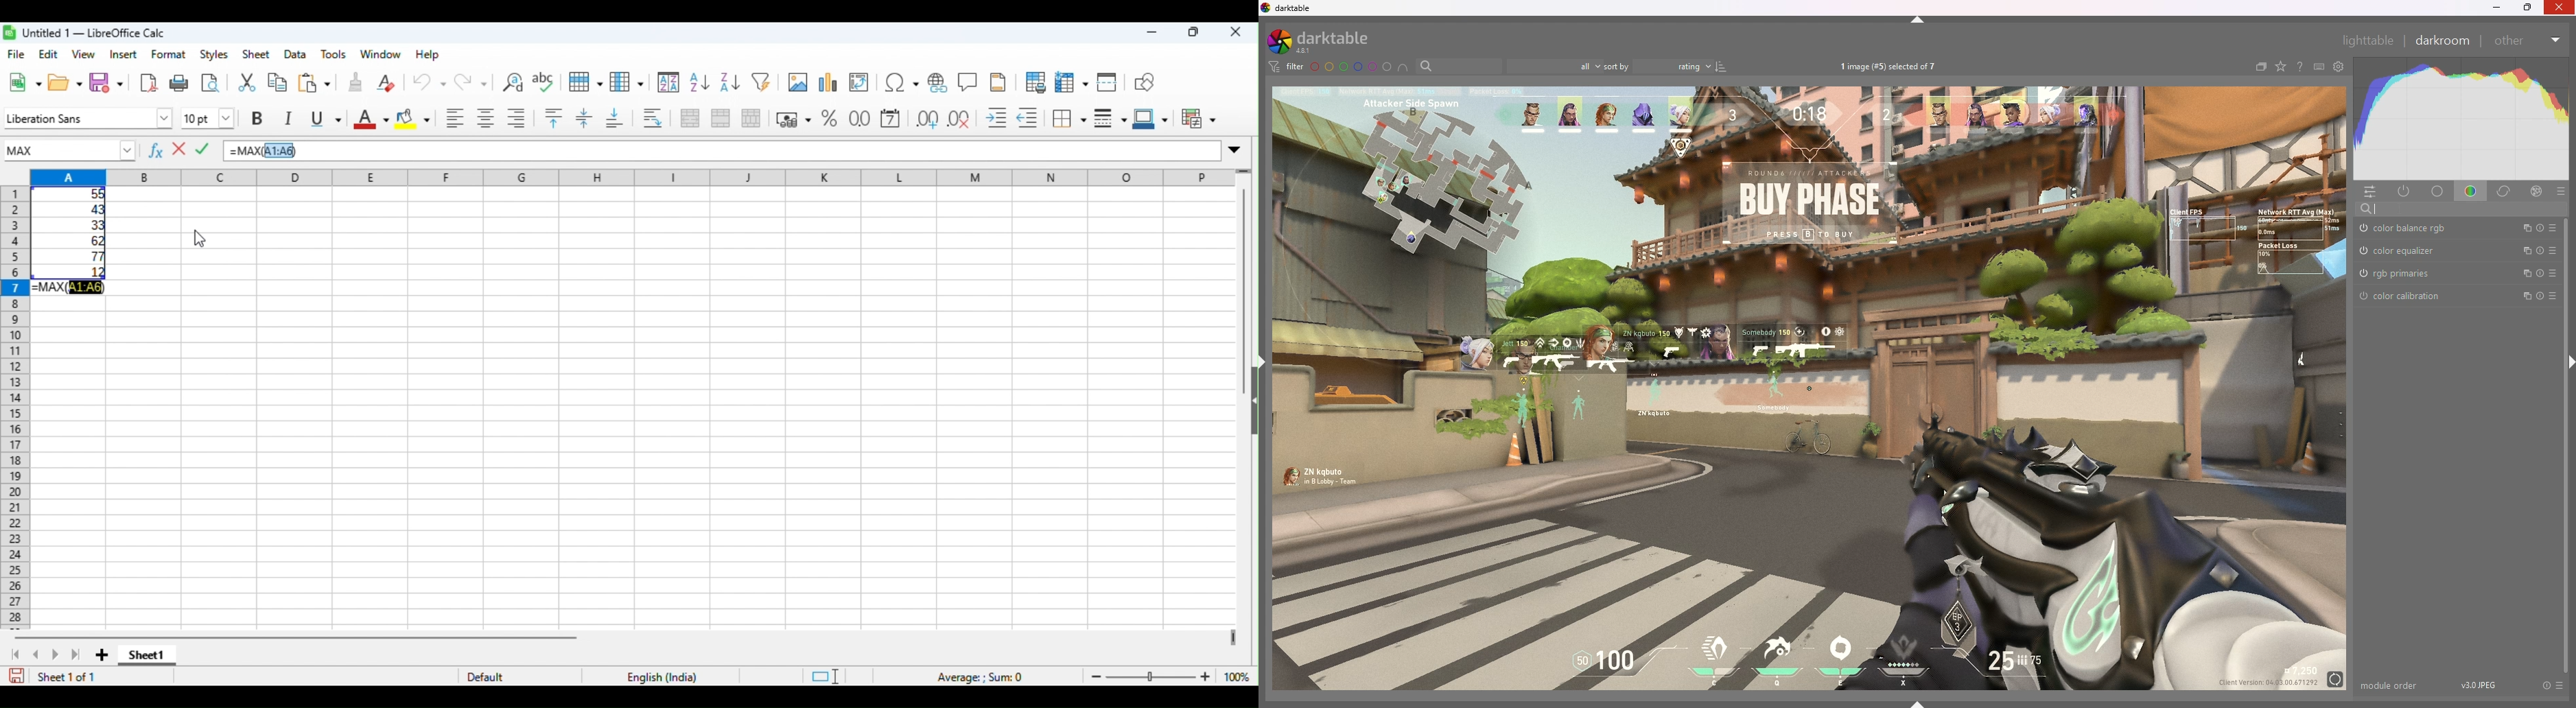 Image resolution: width=2576 pixels, height=728 pixels. What do you see at coordinates (1890, 67) in the screenshot?
I see `images selected` at bounding box center [1890, 67].